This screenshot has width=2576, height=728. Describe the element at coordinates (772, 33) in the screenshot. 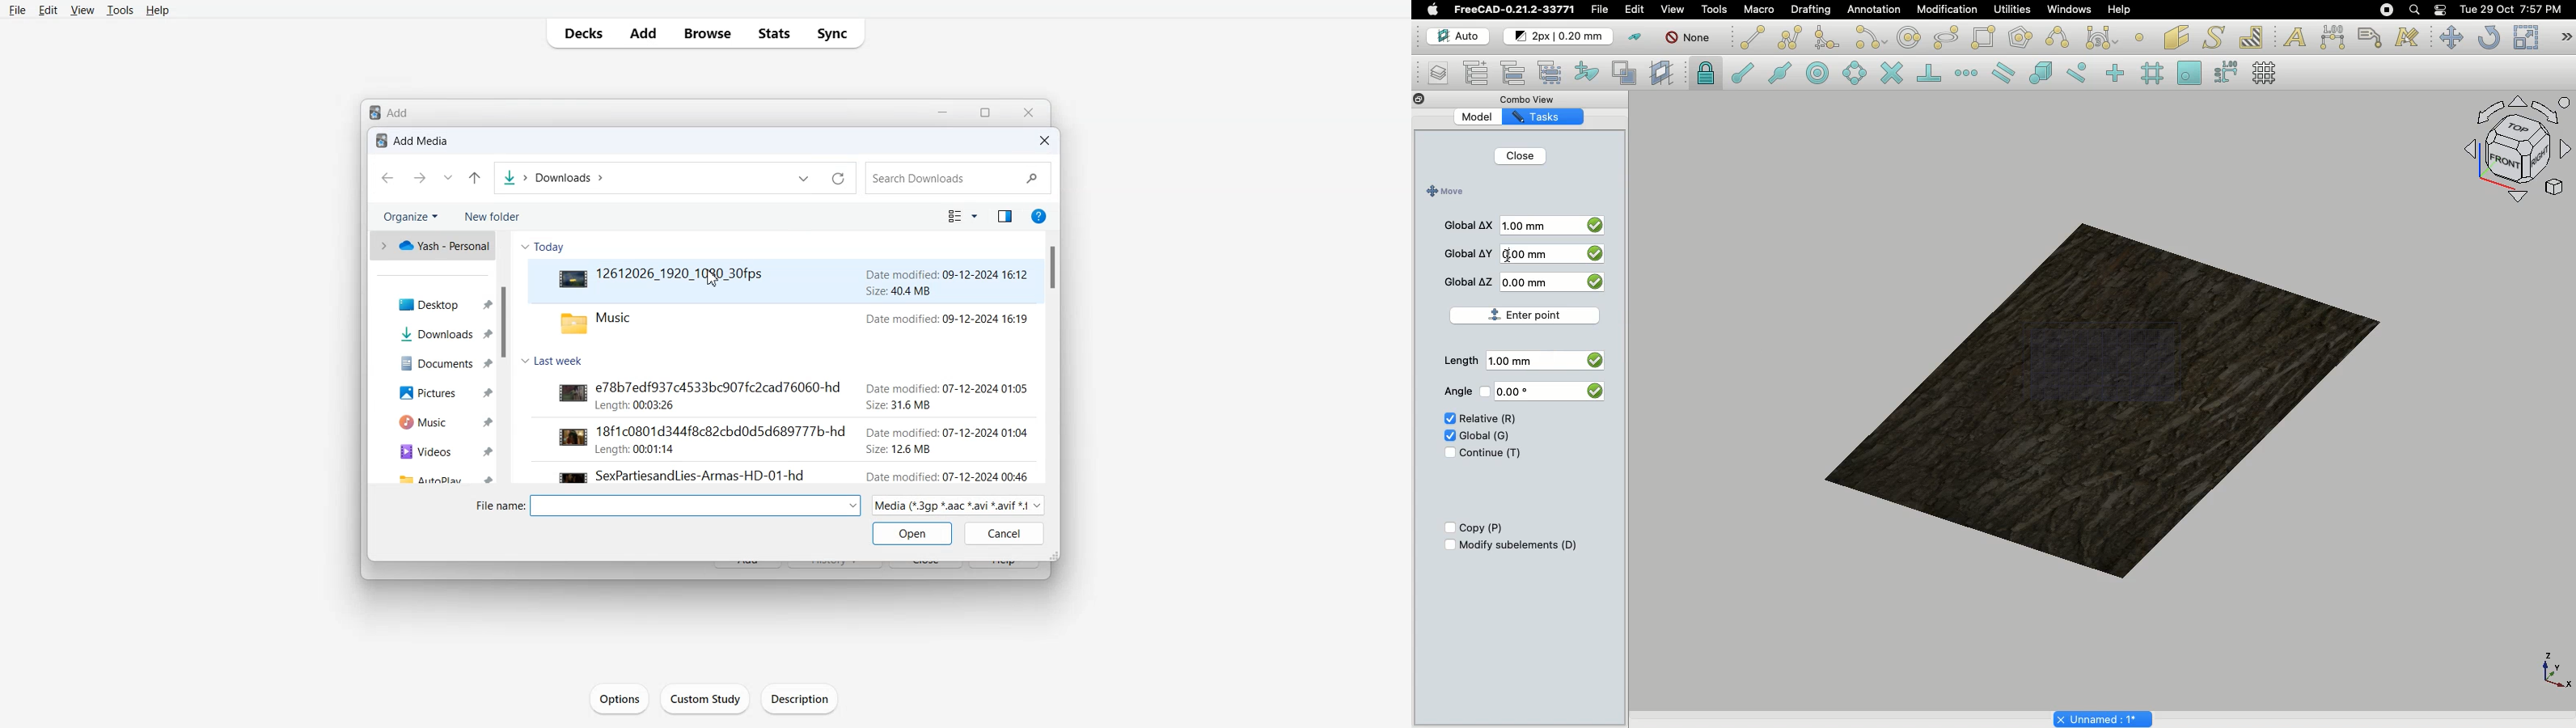

I see `Stats` at that location.